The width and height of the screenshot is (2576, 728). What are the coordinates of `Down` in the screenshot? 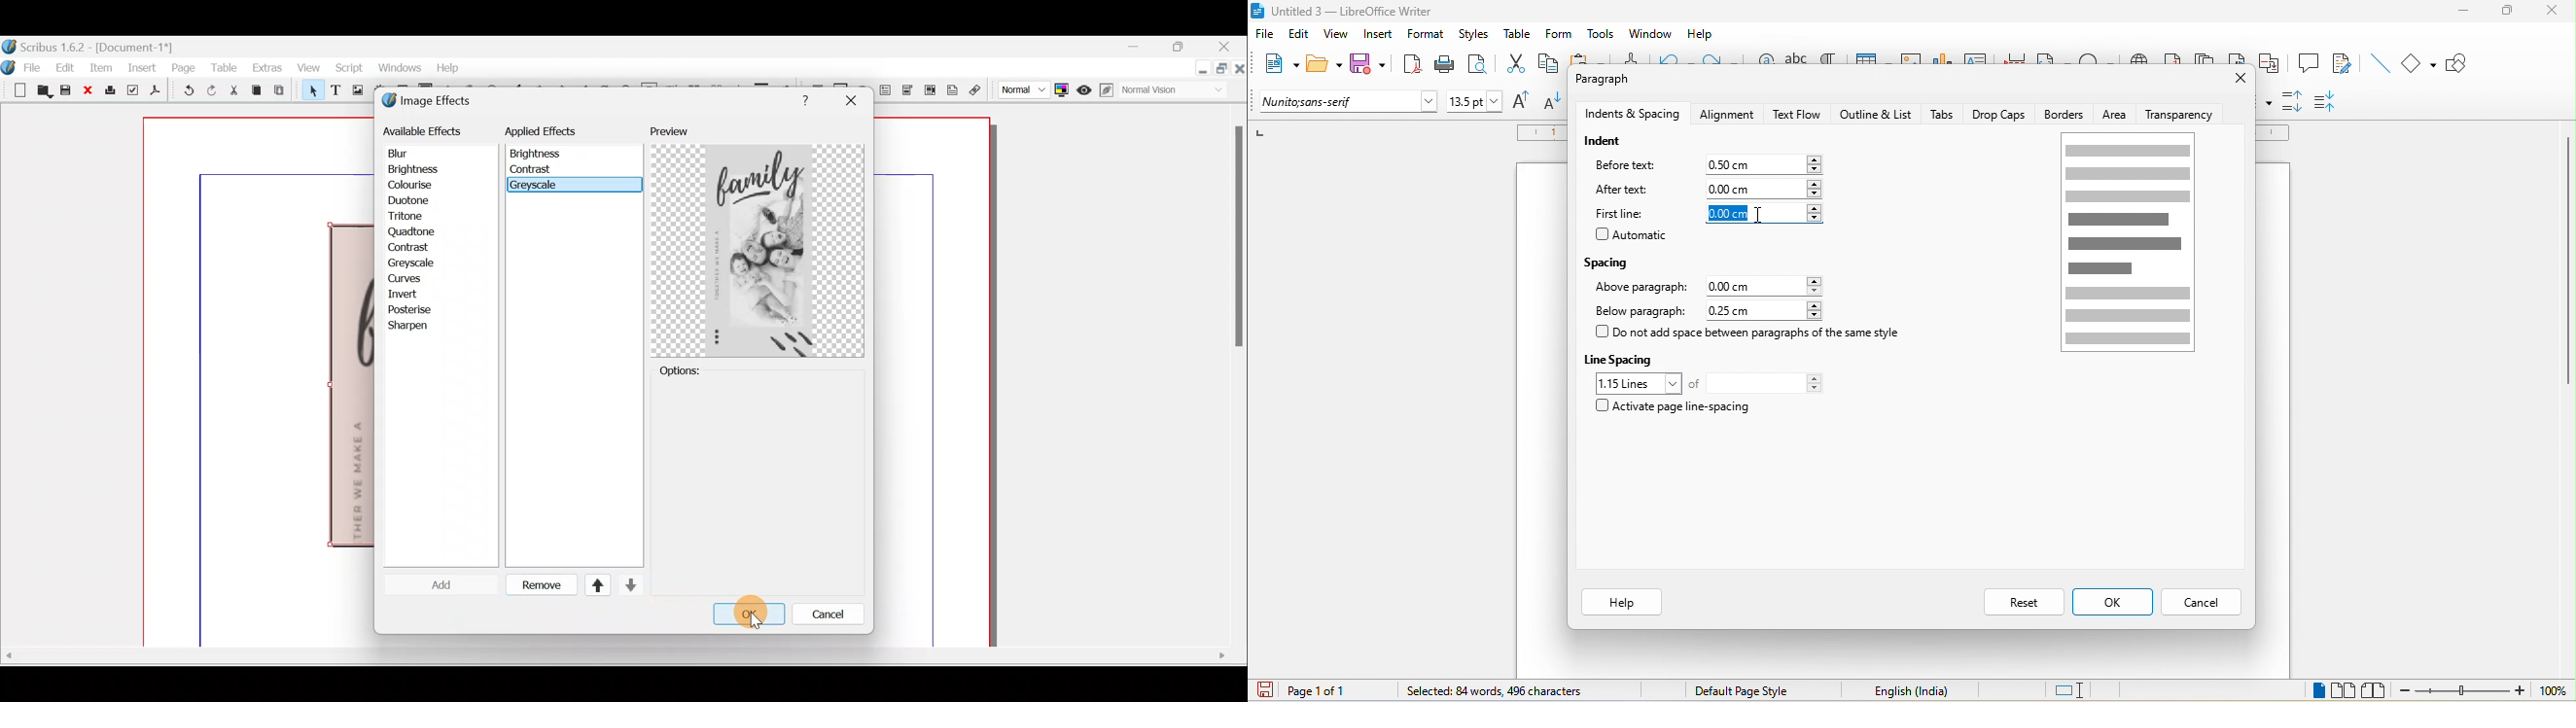 It's located at (632, 586).